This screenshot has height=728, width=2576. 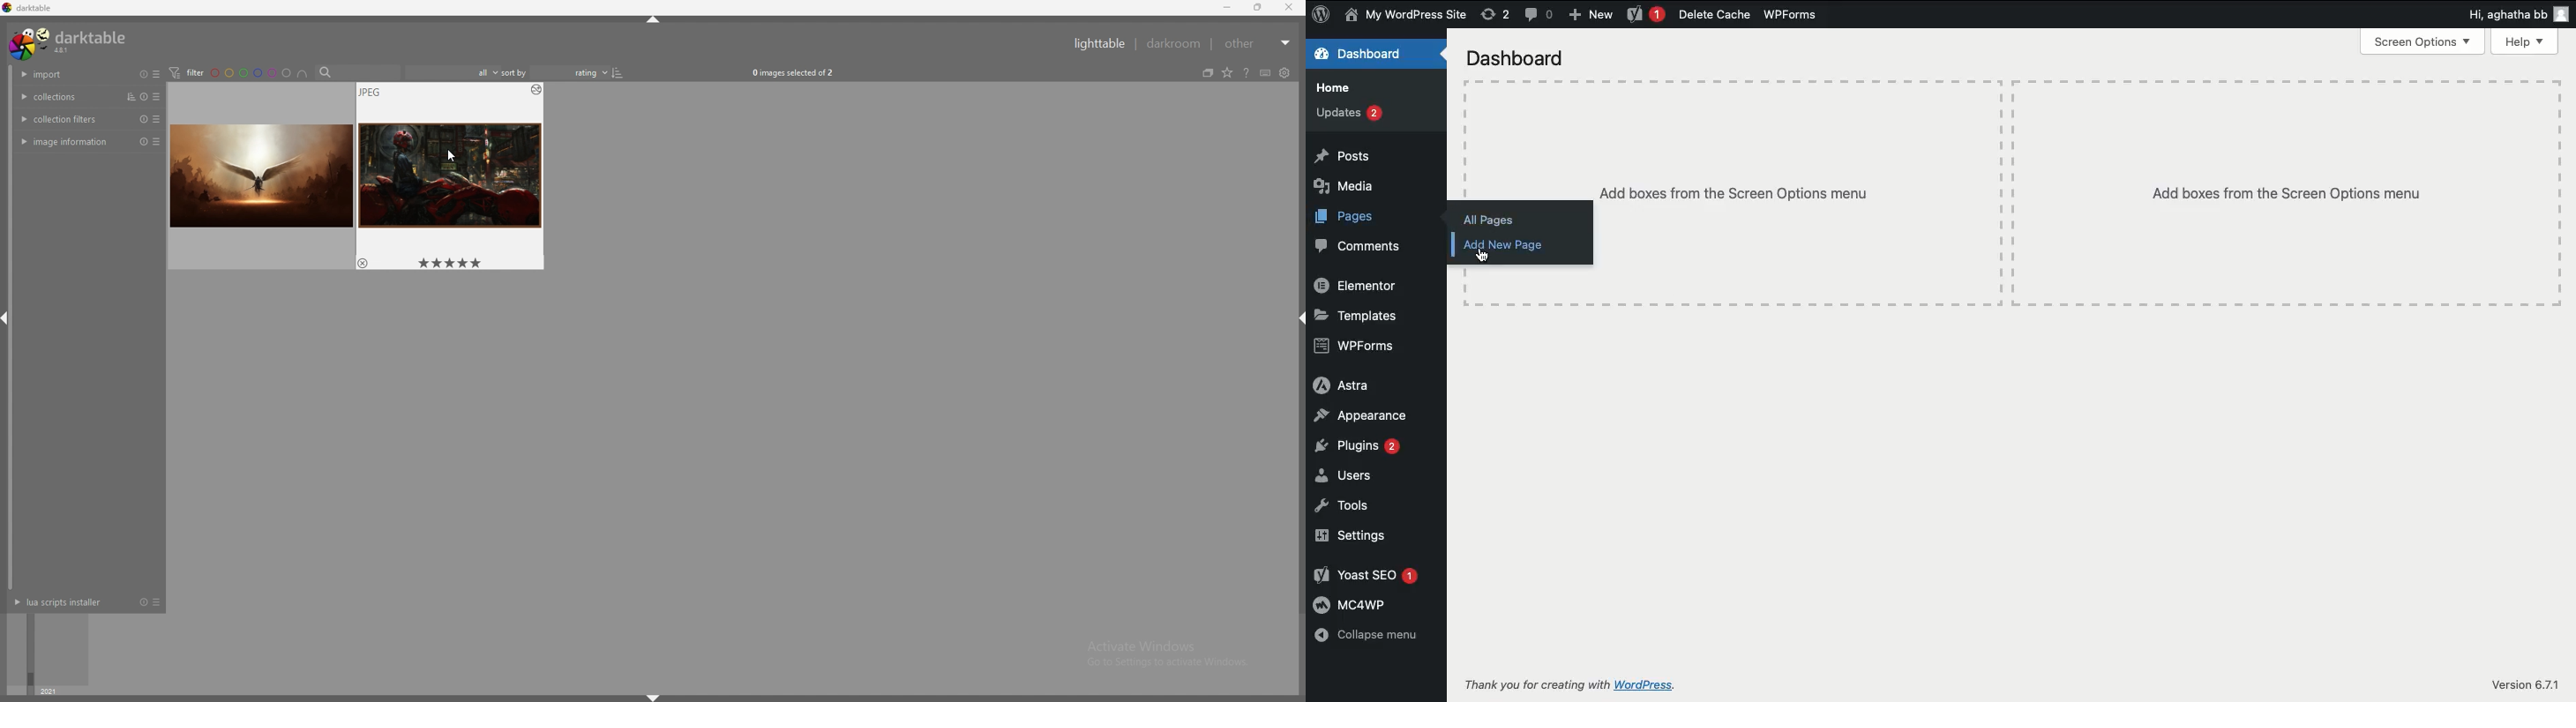 I want to click on darktable, so click(x=28, y=7).